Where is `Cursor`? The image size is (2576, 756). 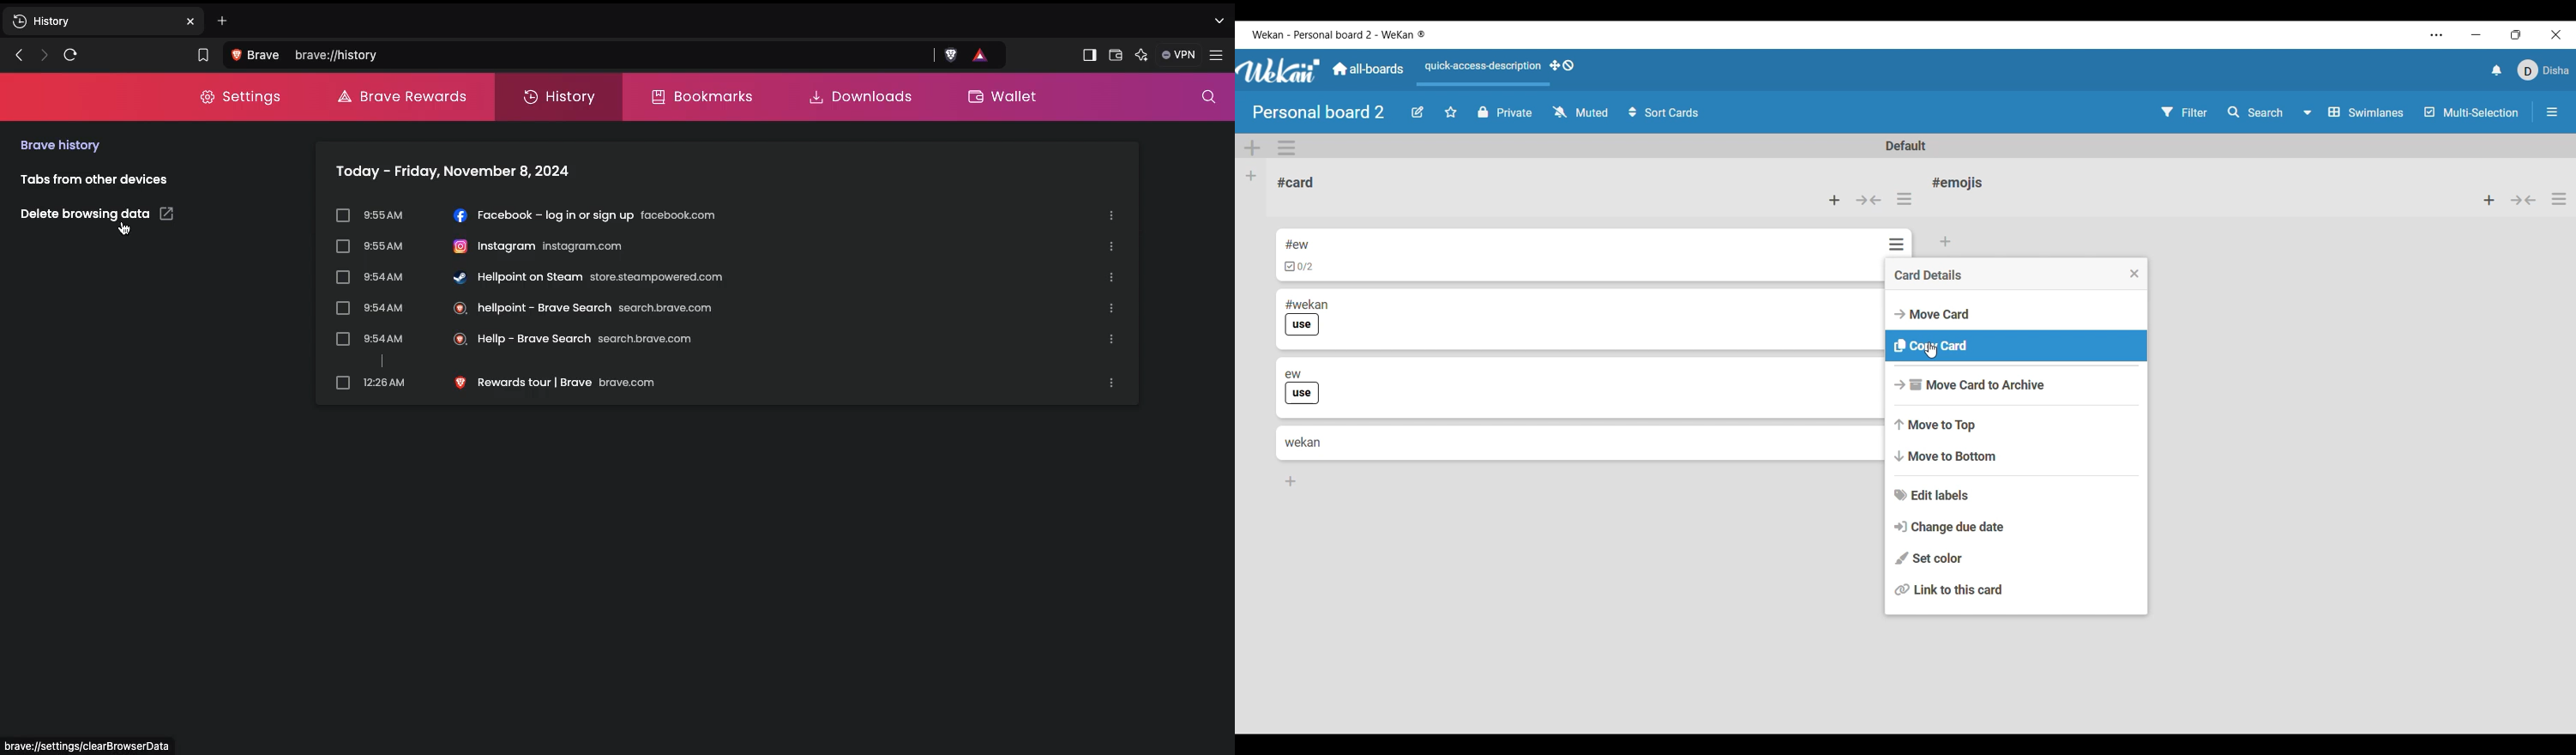
Cursor is located at coordinates (1935, 352).